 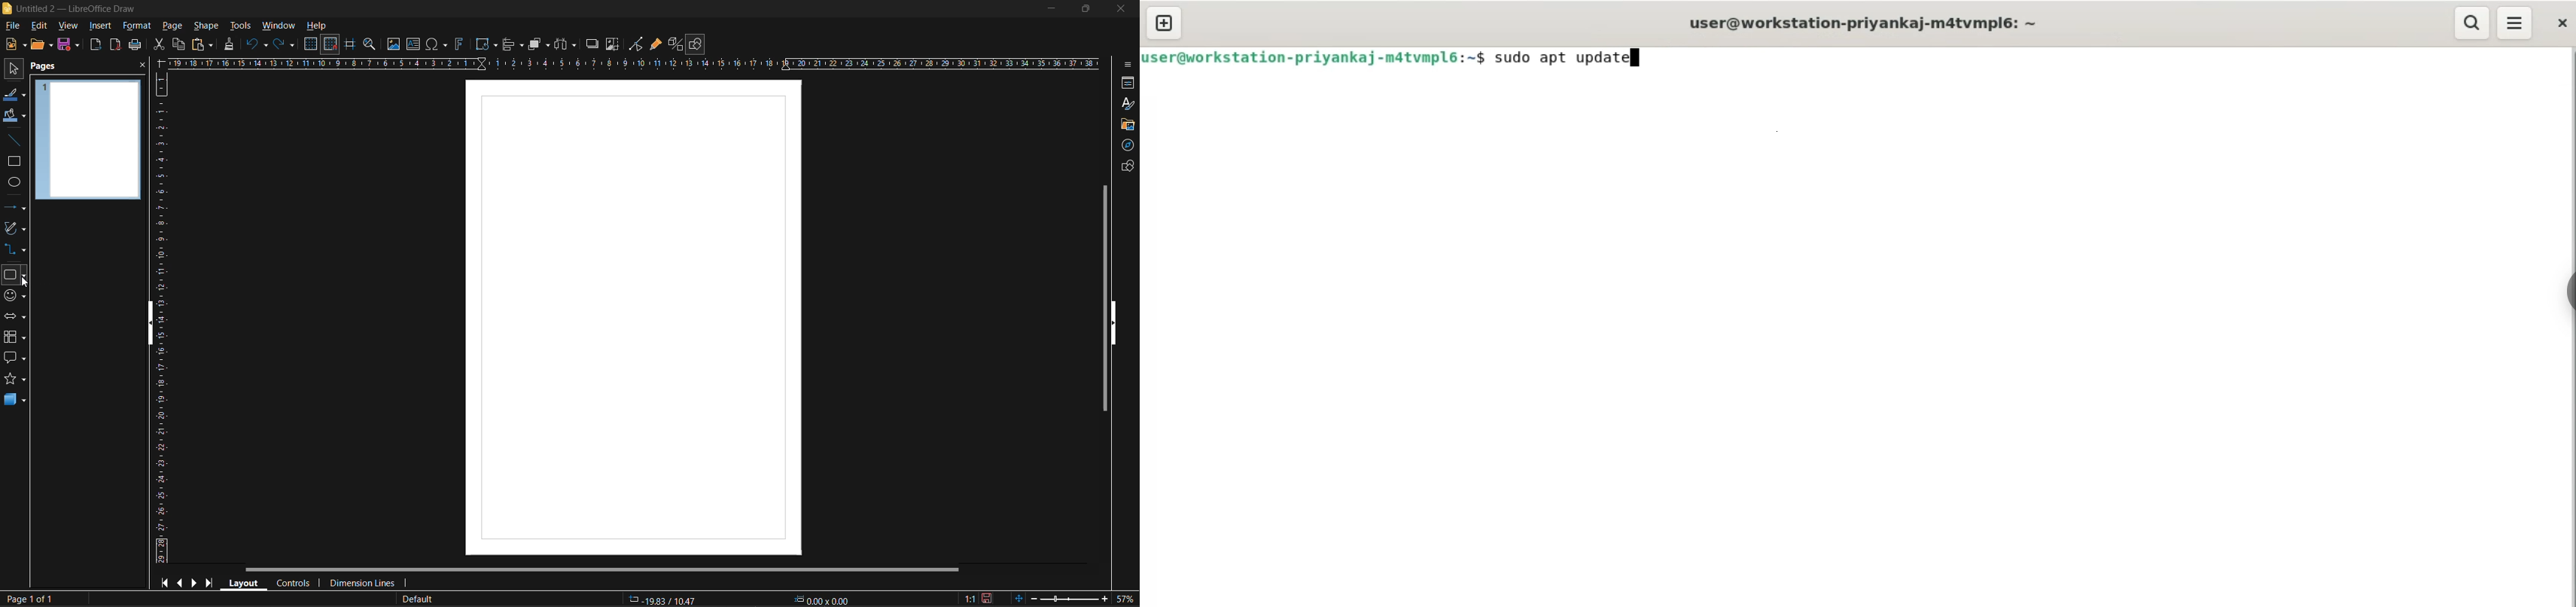 I want to click on last, so click(x=210, y=581).